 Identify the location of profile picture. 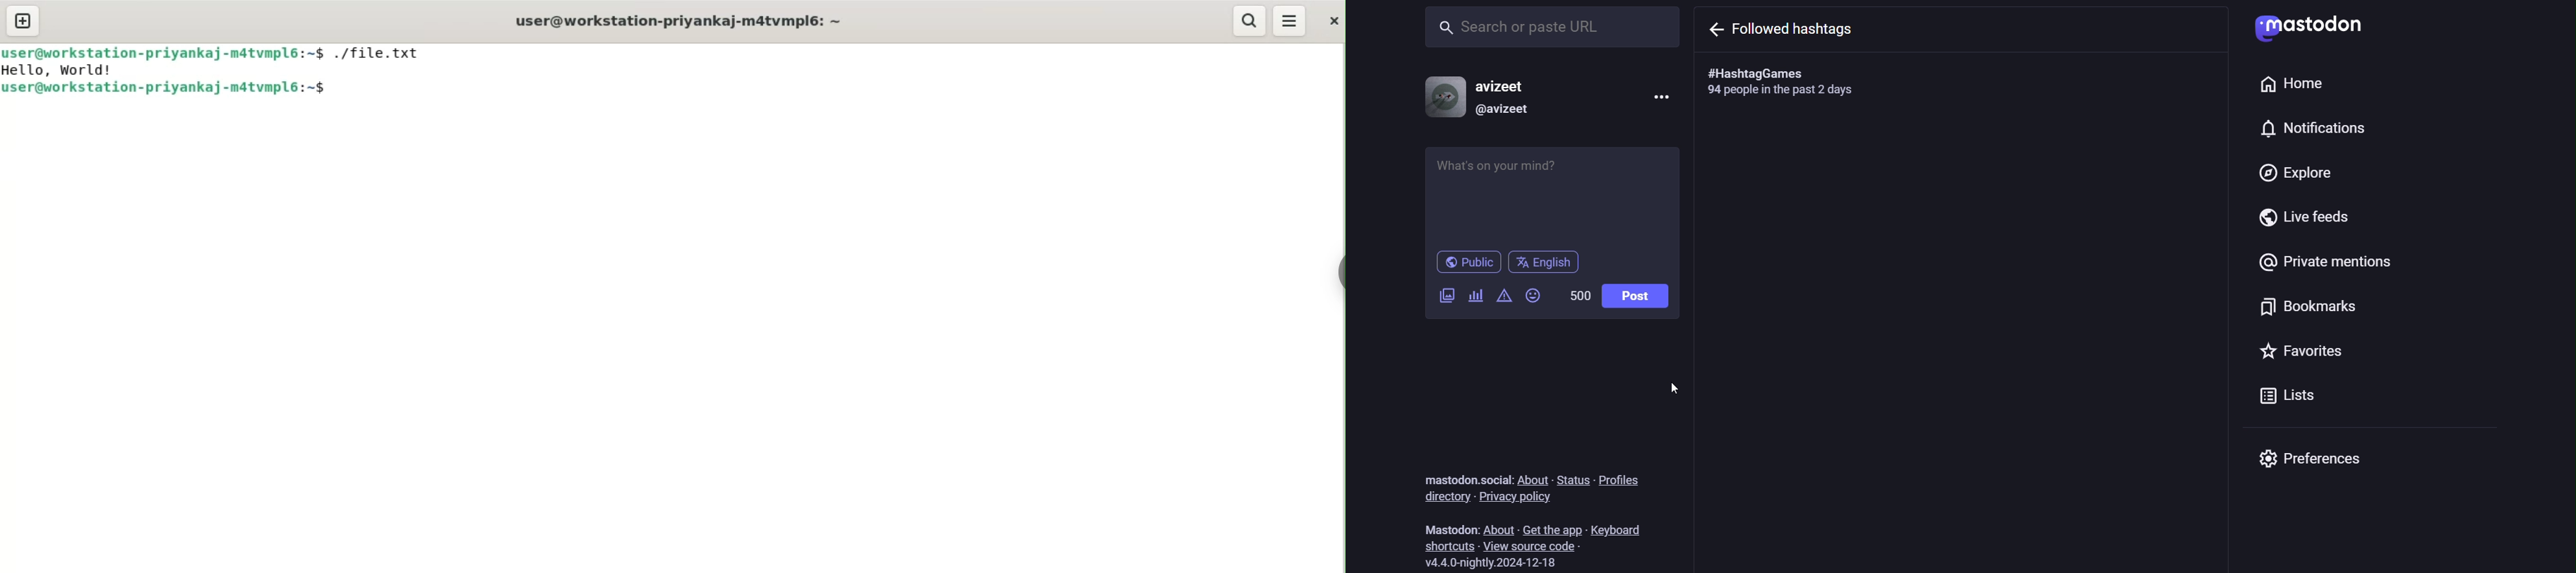
(1437, 96).